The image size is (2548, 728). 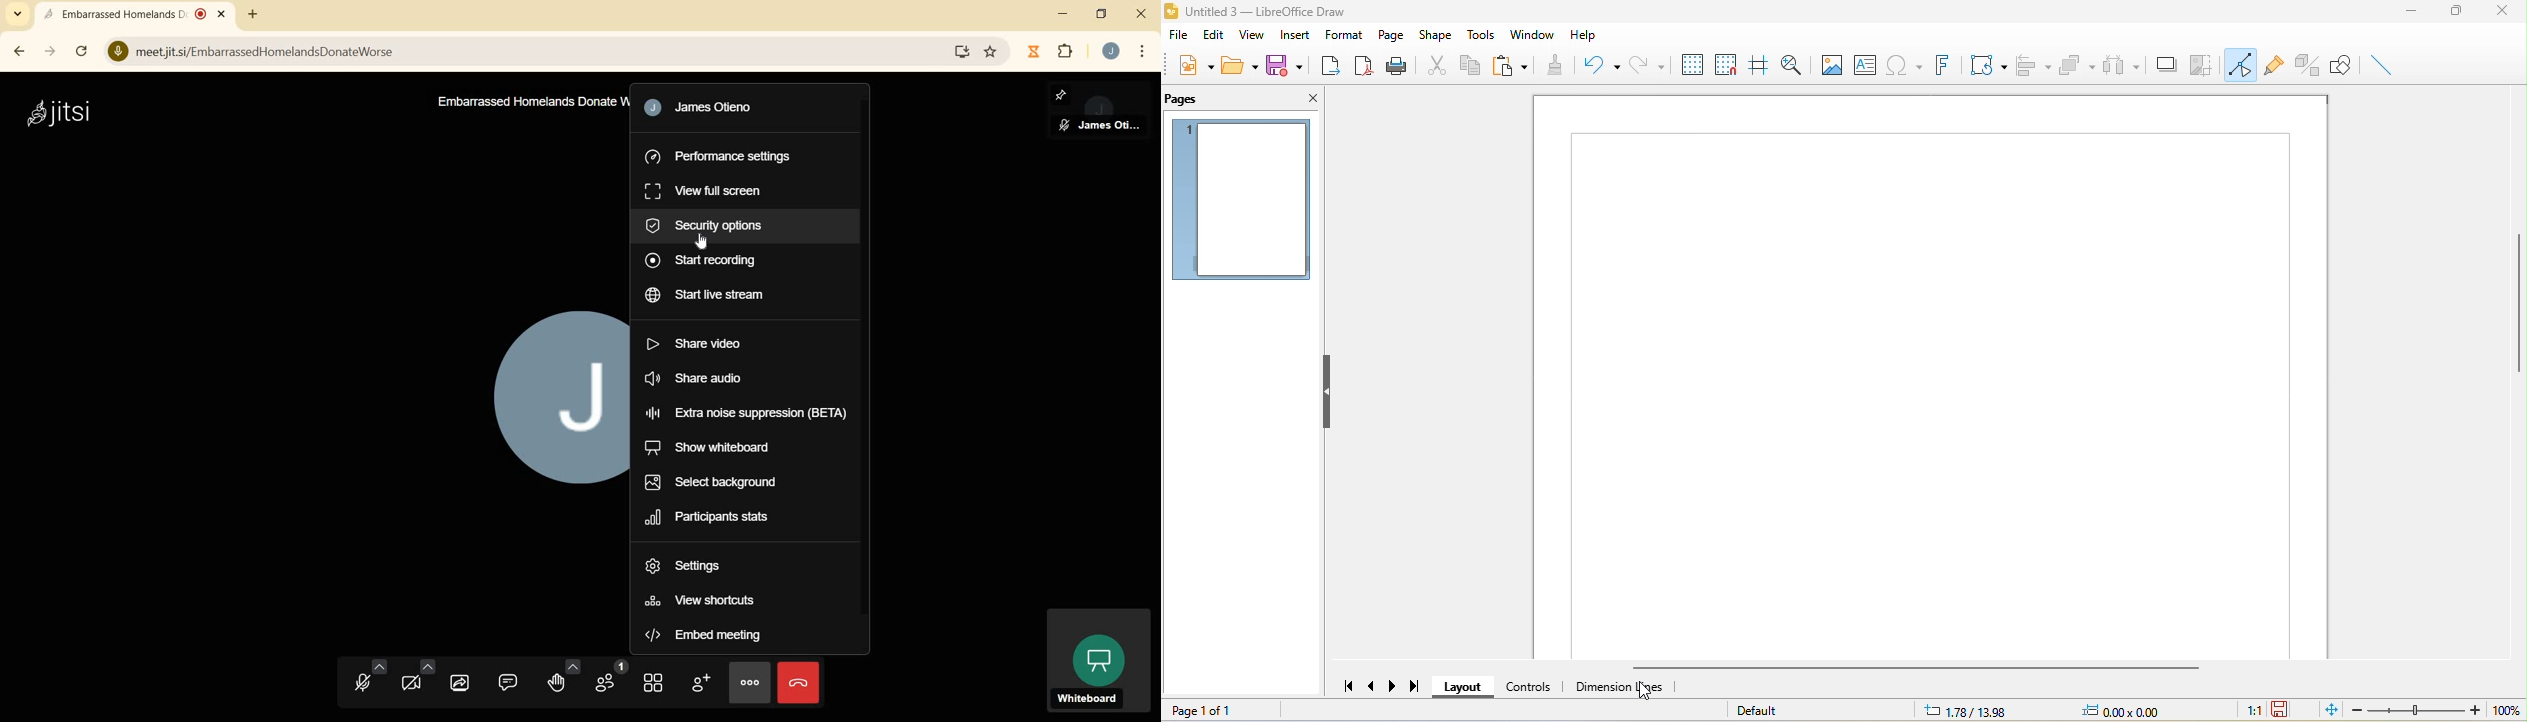 What do you see at coordinates (1364, 65) in the screenshot?
I see `export direct as pdf` at bounding box center [1364, 65].